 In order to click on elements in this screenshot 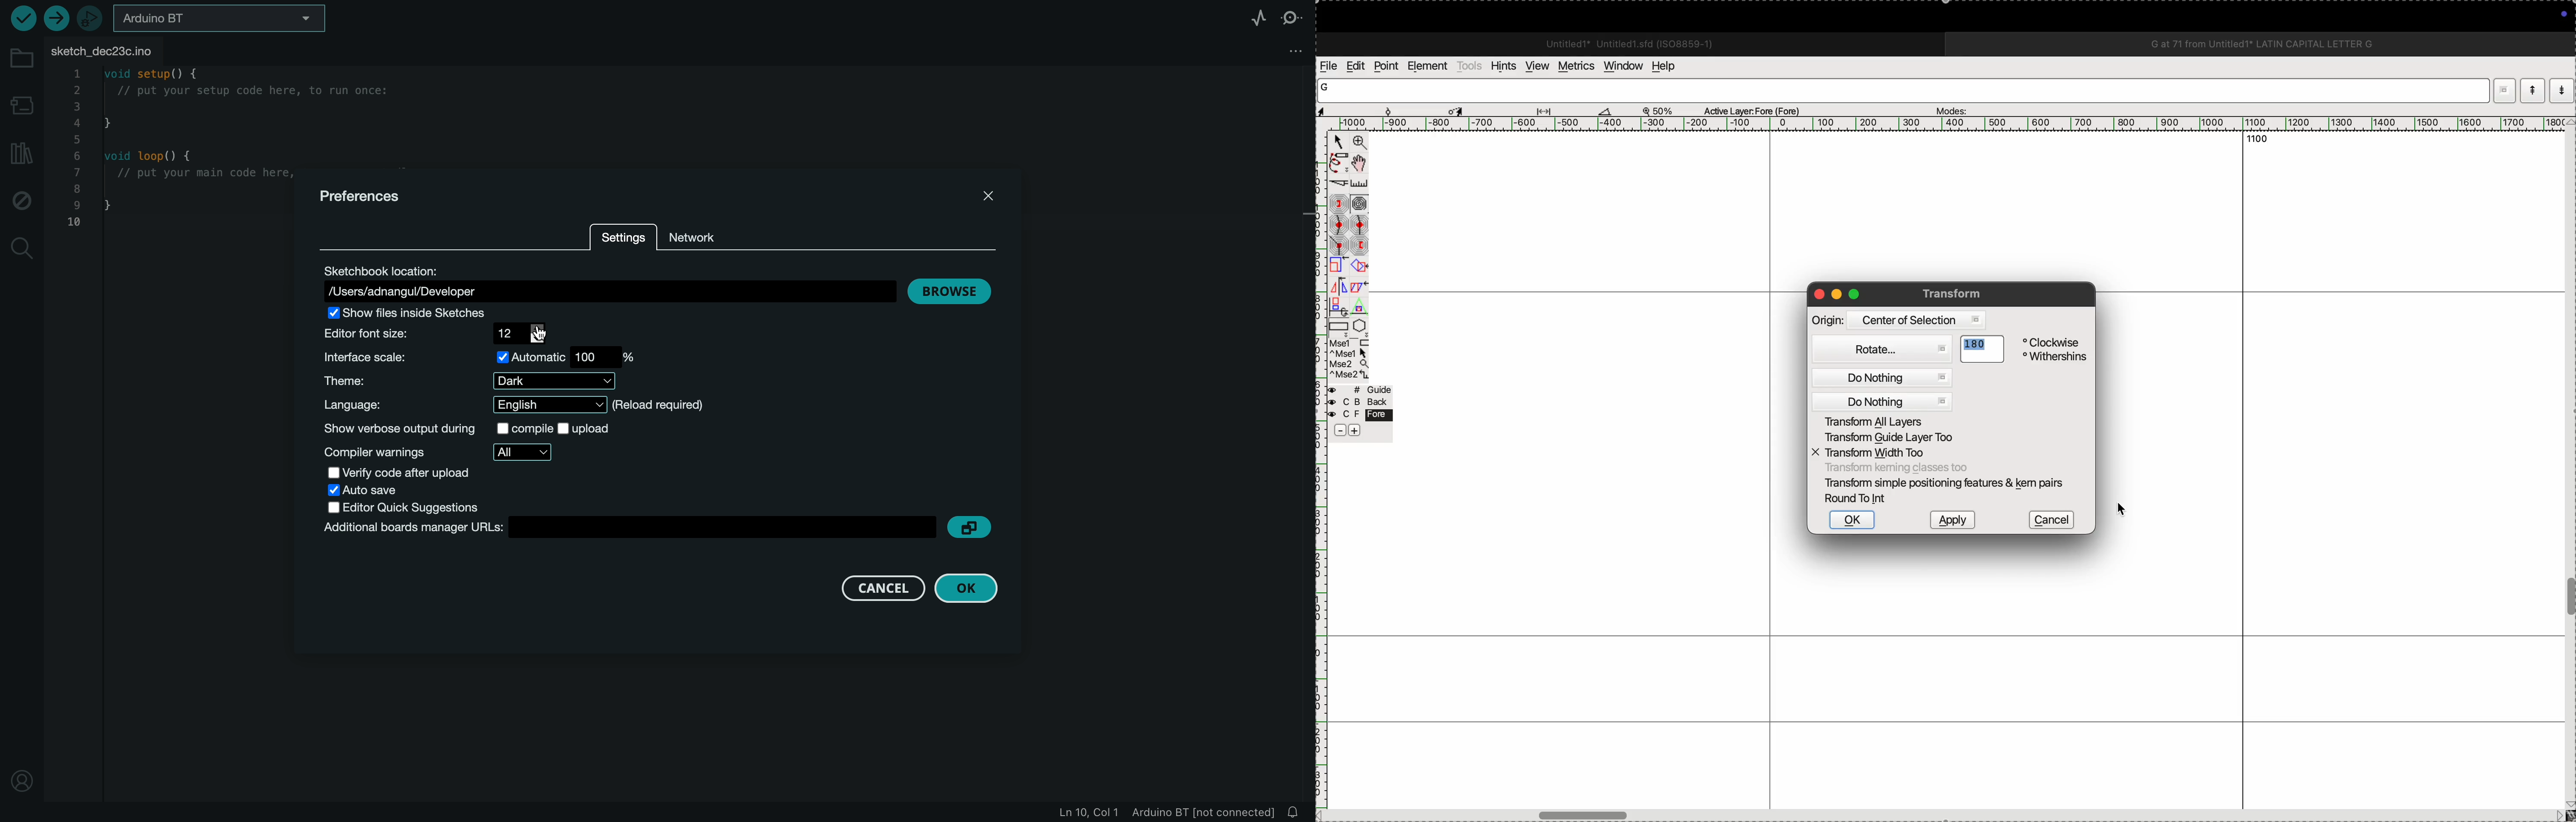, I will do `click(1430, 66)`.